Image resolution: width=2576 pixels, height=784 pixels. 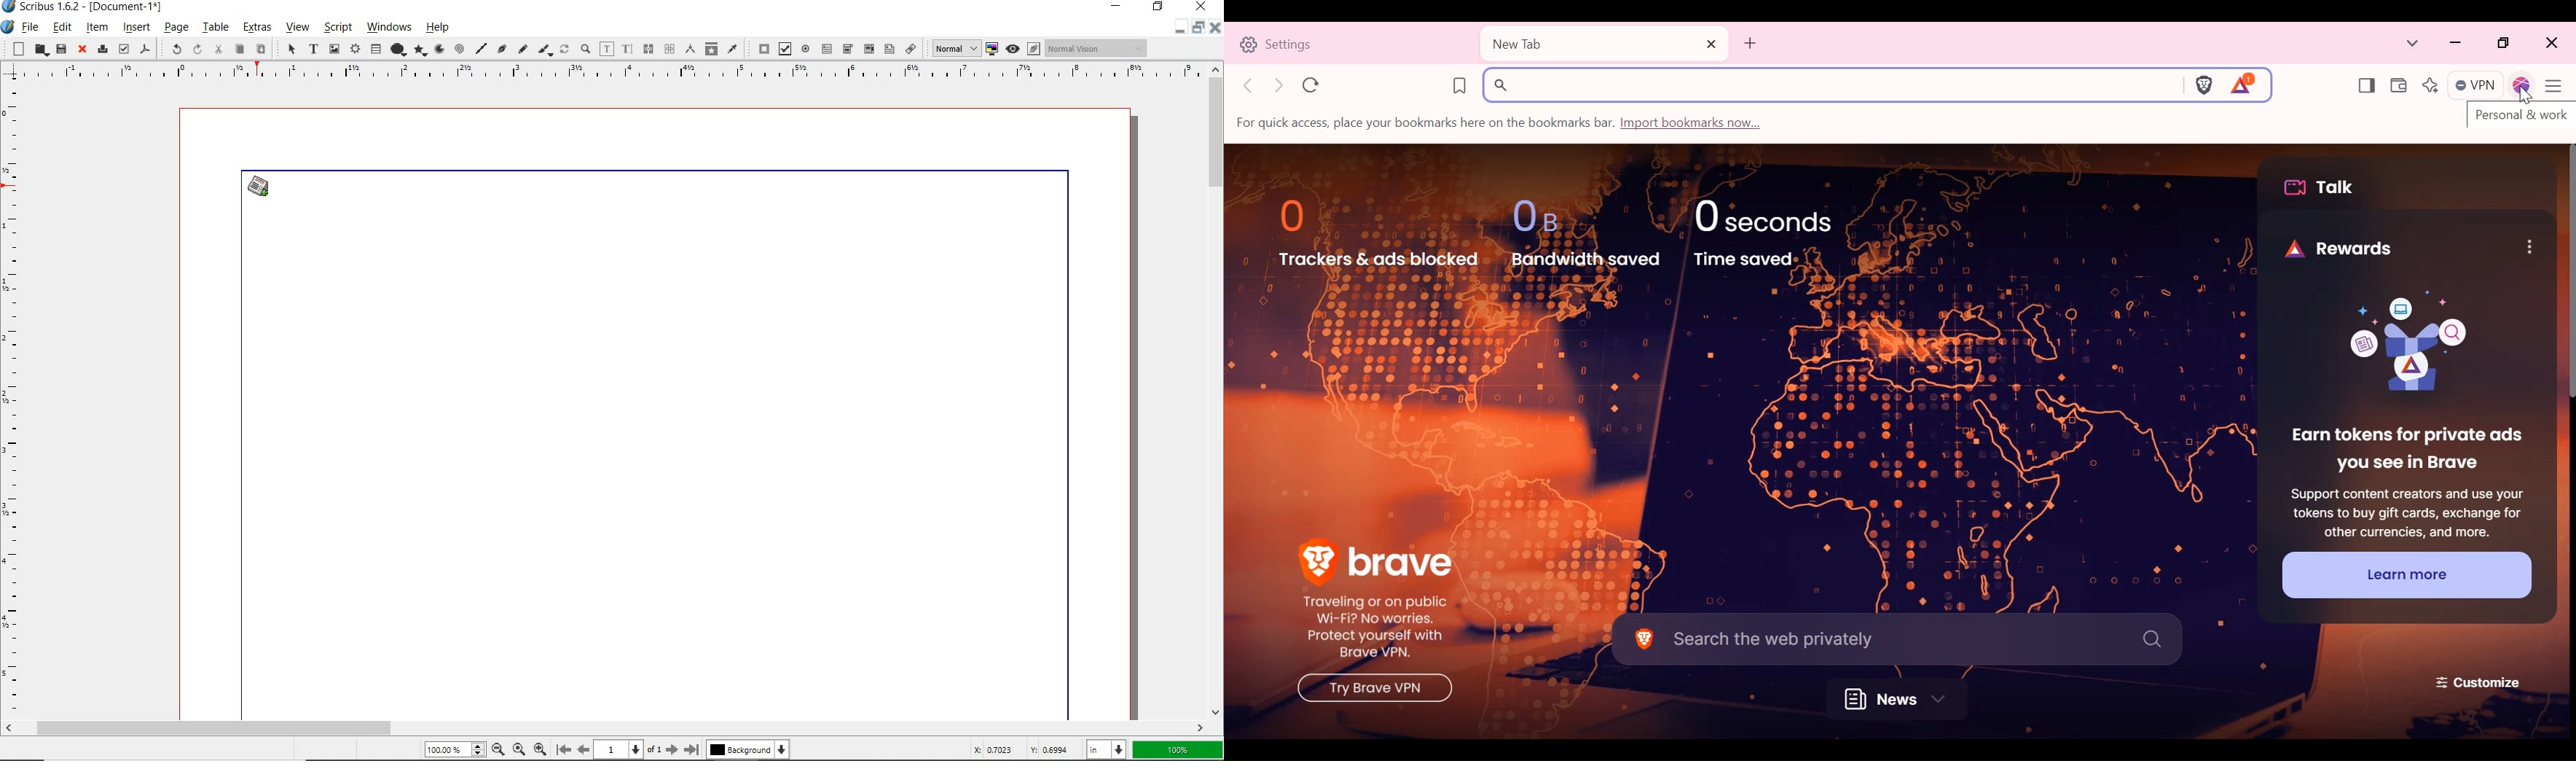 What do you see at coordinates (628, 750) in the screenshot?
I see `1 of 1` at bounding box center [628, 750].